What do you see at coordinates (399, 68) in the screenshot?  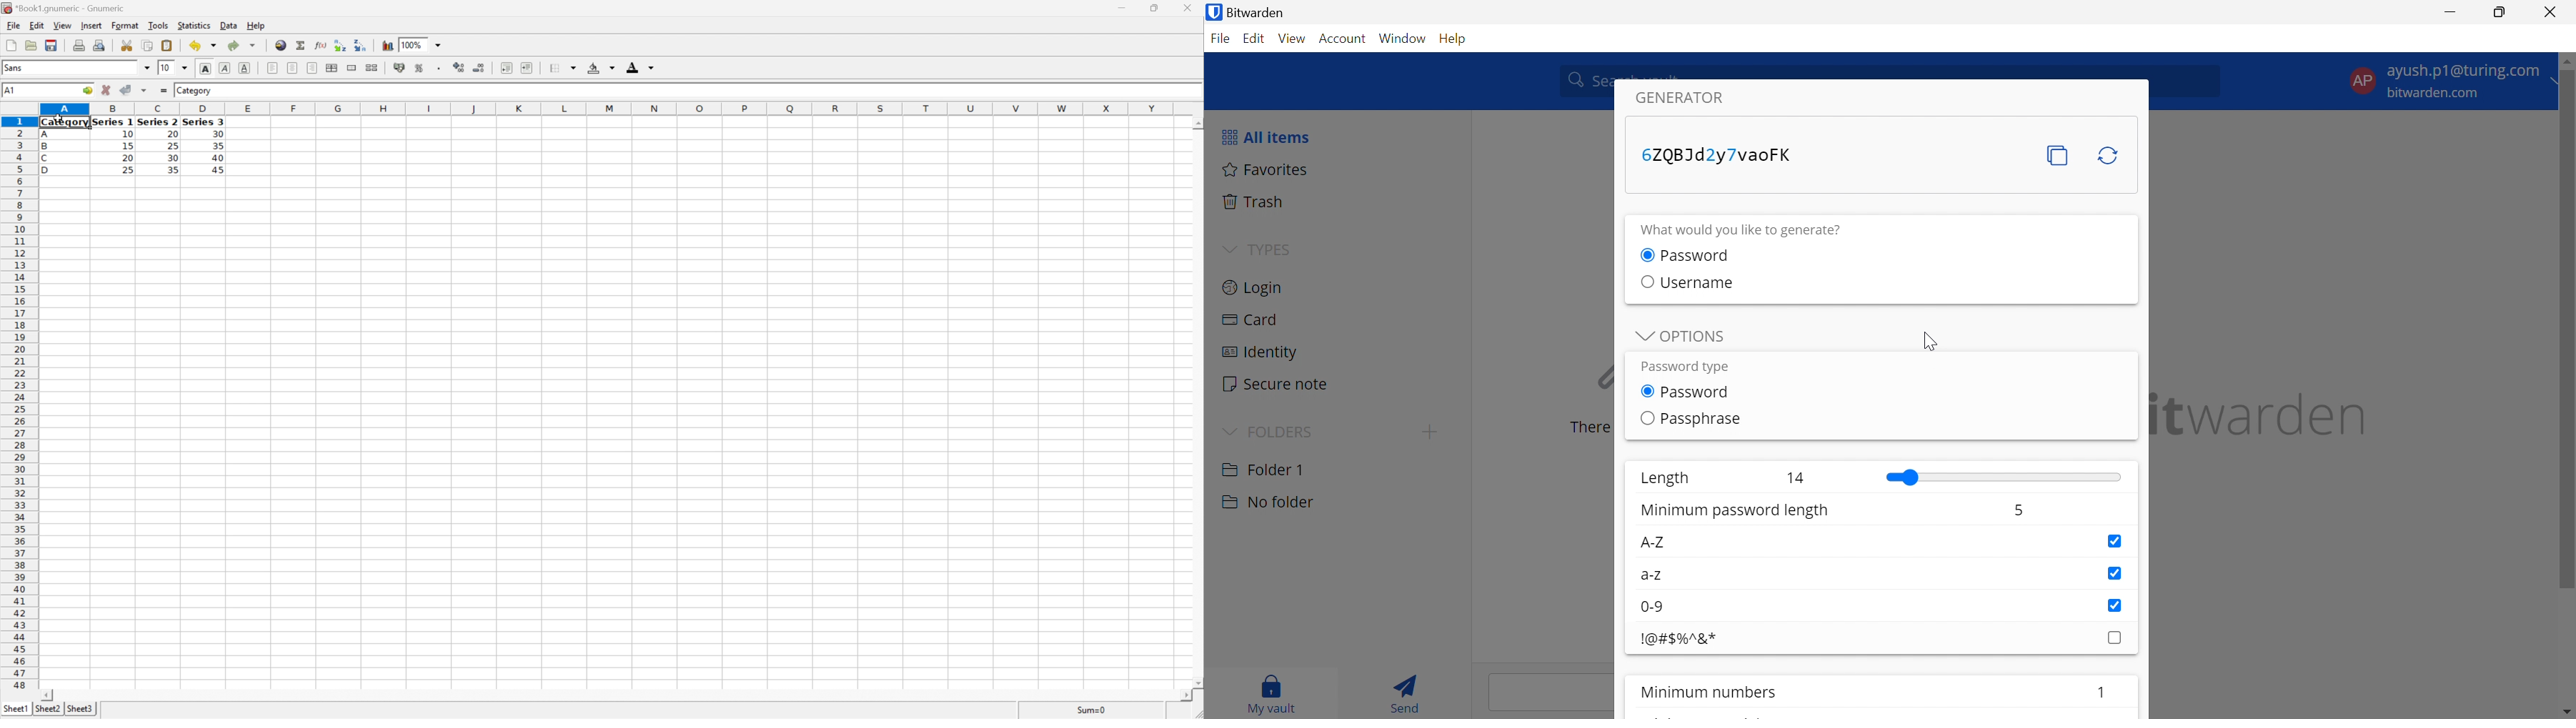 I see `Format the selection as accounting` at bounding box center [399, 68].